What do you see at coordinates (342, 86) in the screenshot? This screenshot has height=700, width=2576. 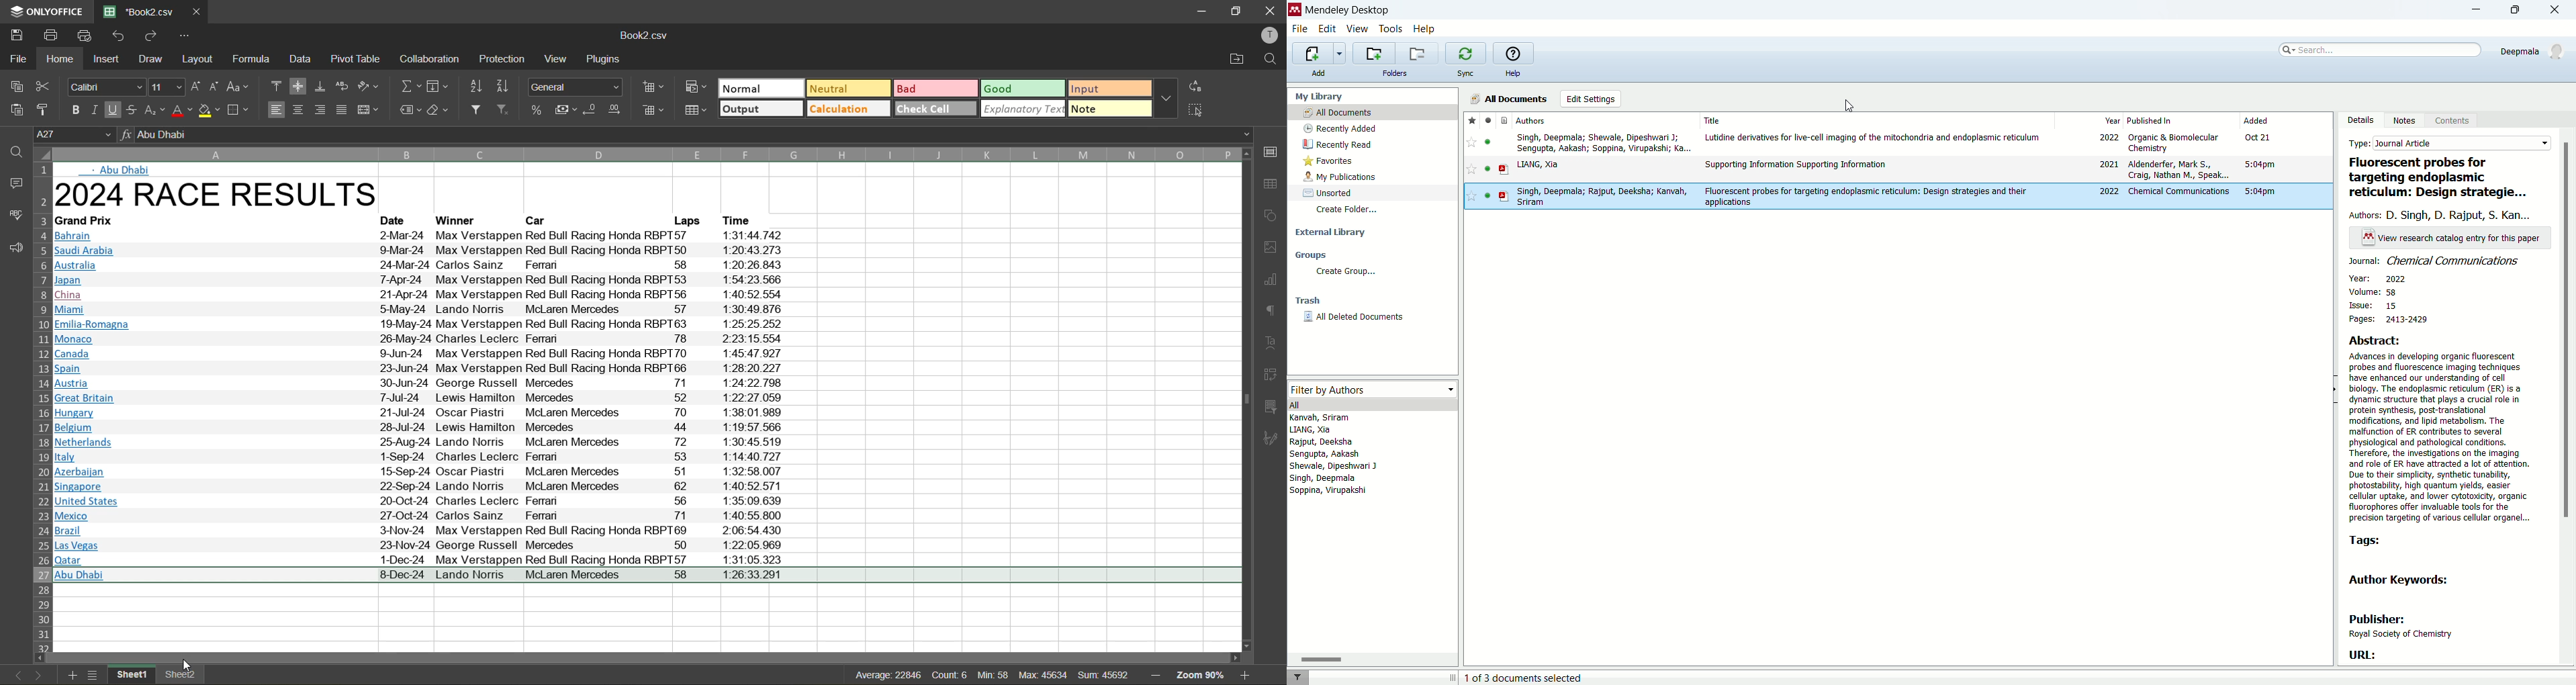 I see `wrap text` at bounding box center [342, 86].